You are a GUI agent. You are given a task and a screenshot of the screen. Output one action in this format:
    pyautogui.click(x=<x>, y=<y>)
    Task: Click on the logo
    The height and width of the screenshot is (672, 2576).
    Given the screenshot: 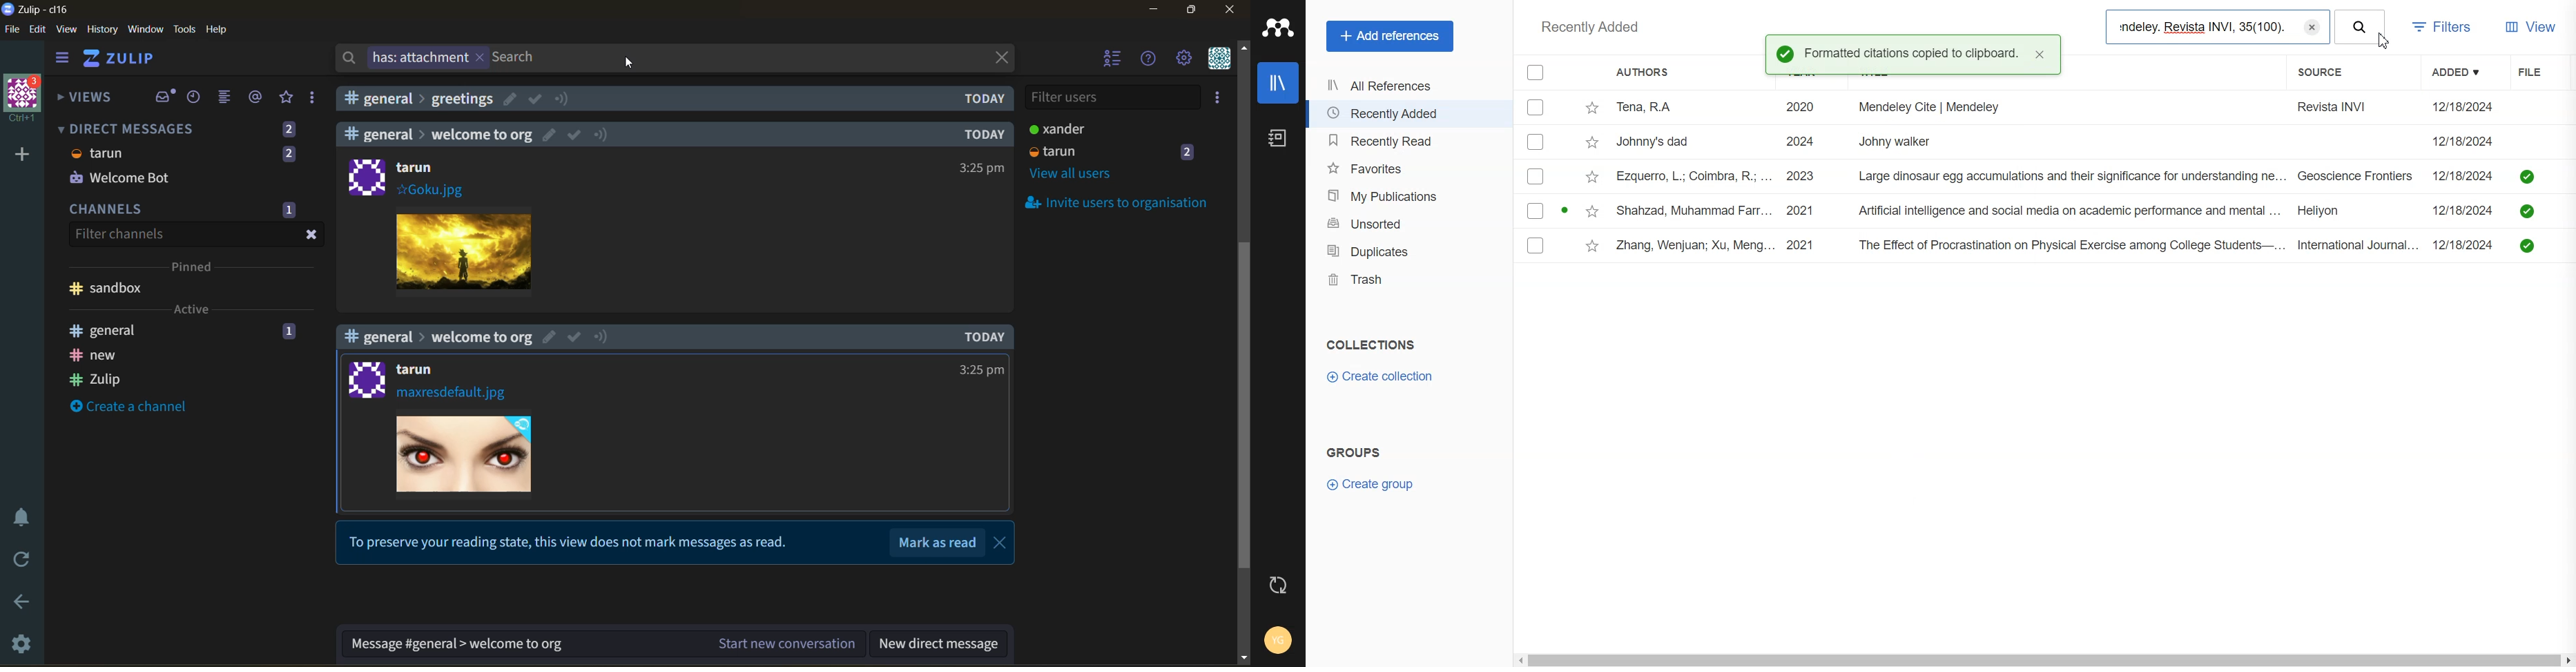 What is the action you would take?
    pyautogui.click(x=362, y=378)
    